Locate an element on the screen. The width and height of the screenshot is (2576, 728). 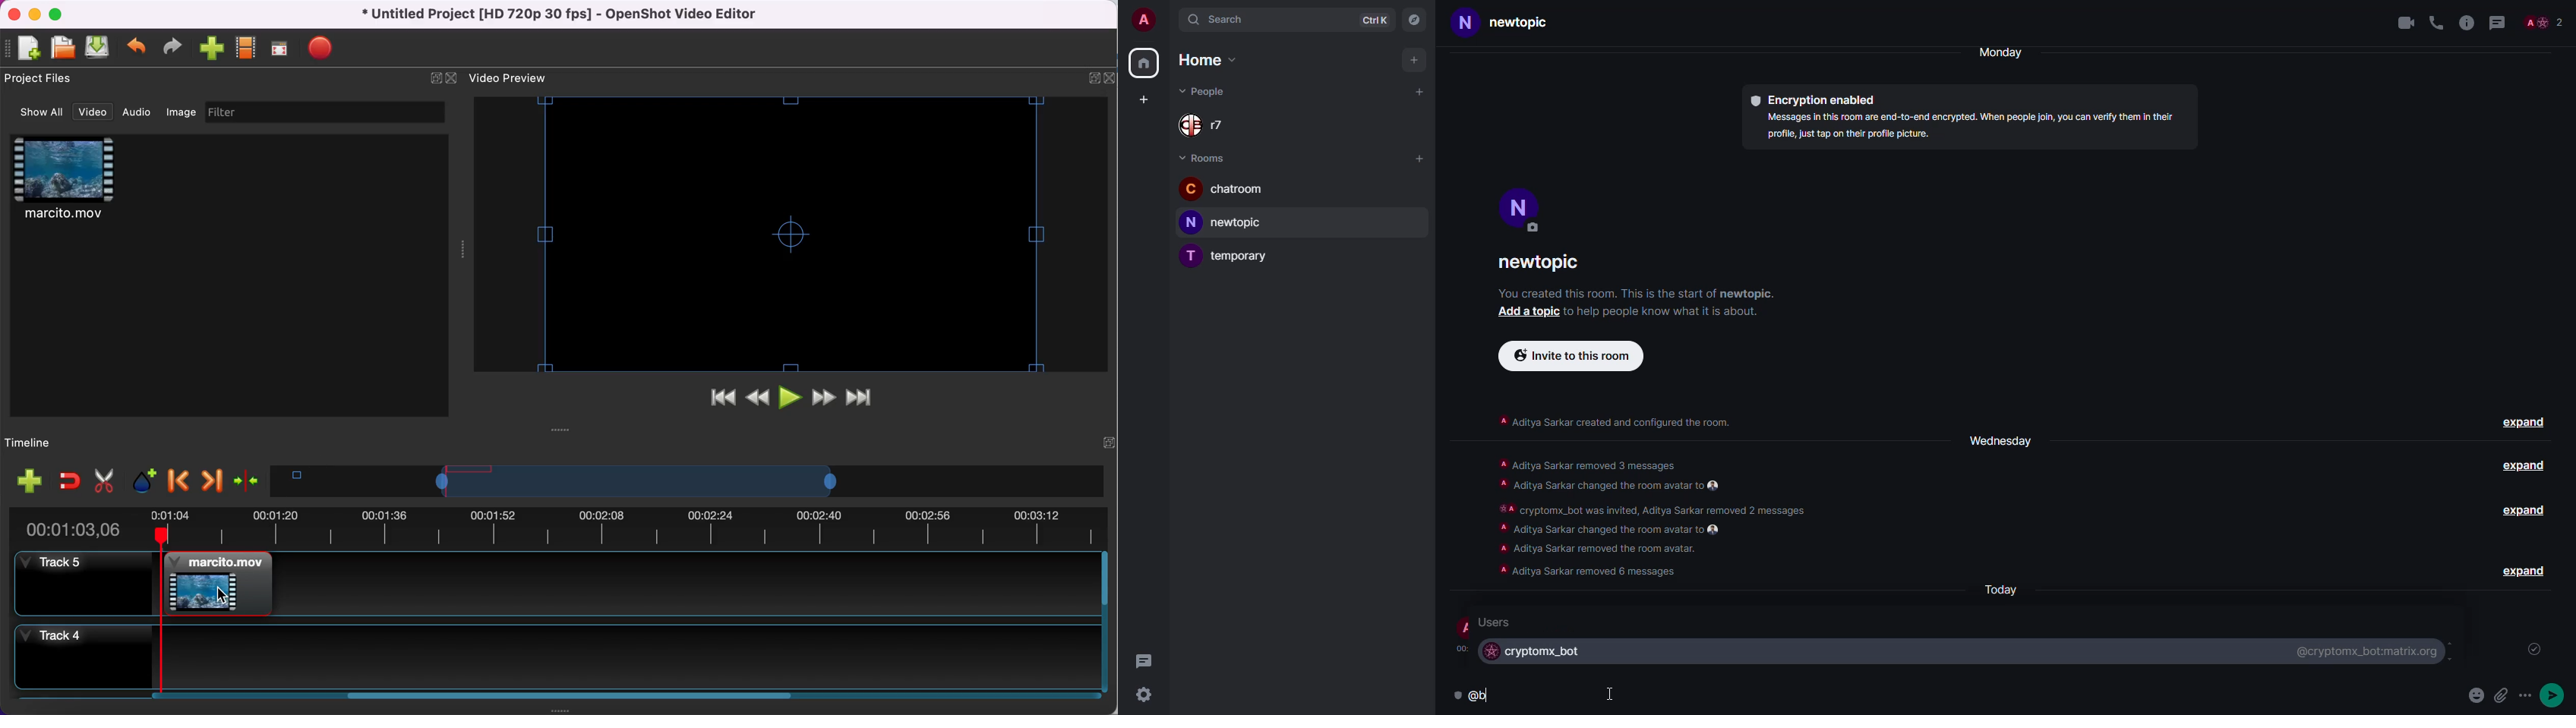
info is located at coordinates (2467, 22).